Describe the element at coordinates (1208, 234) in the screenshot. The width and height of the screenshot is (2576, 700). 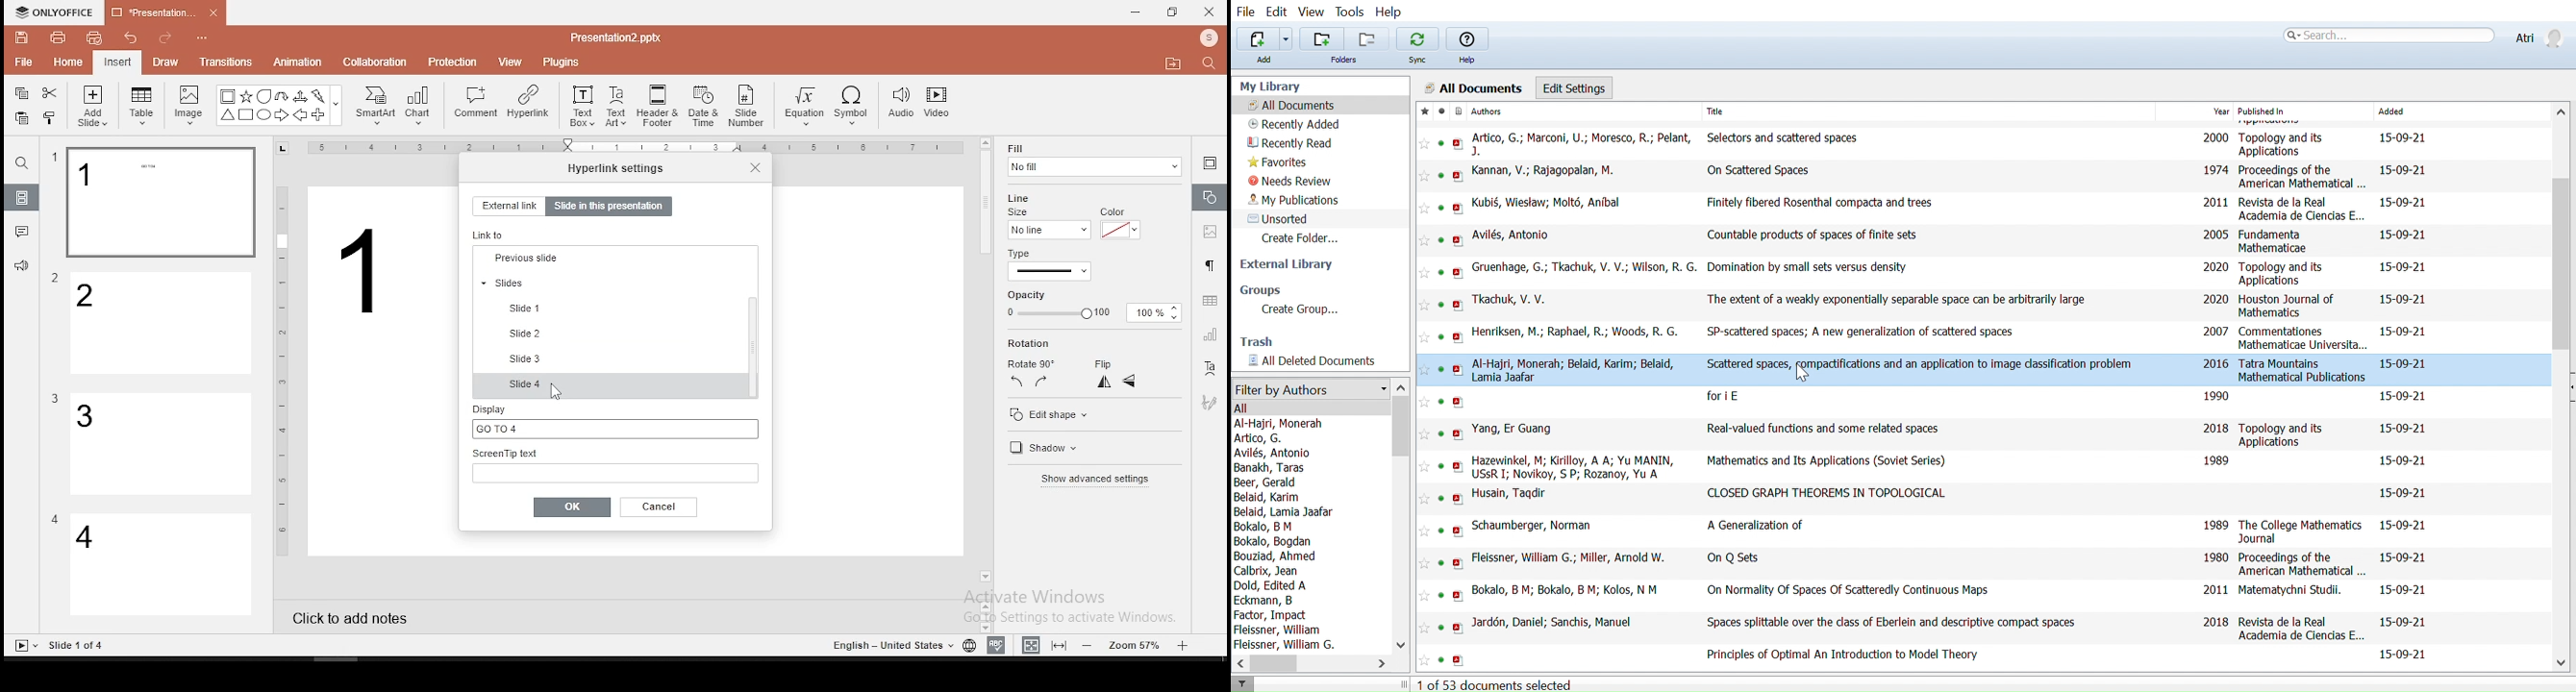
I see `image settings` at that location.